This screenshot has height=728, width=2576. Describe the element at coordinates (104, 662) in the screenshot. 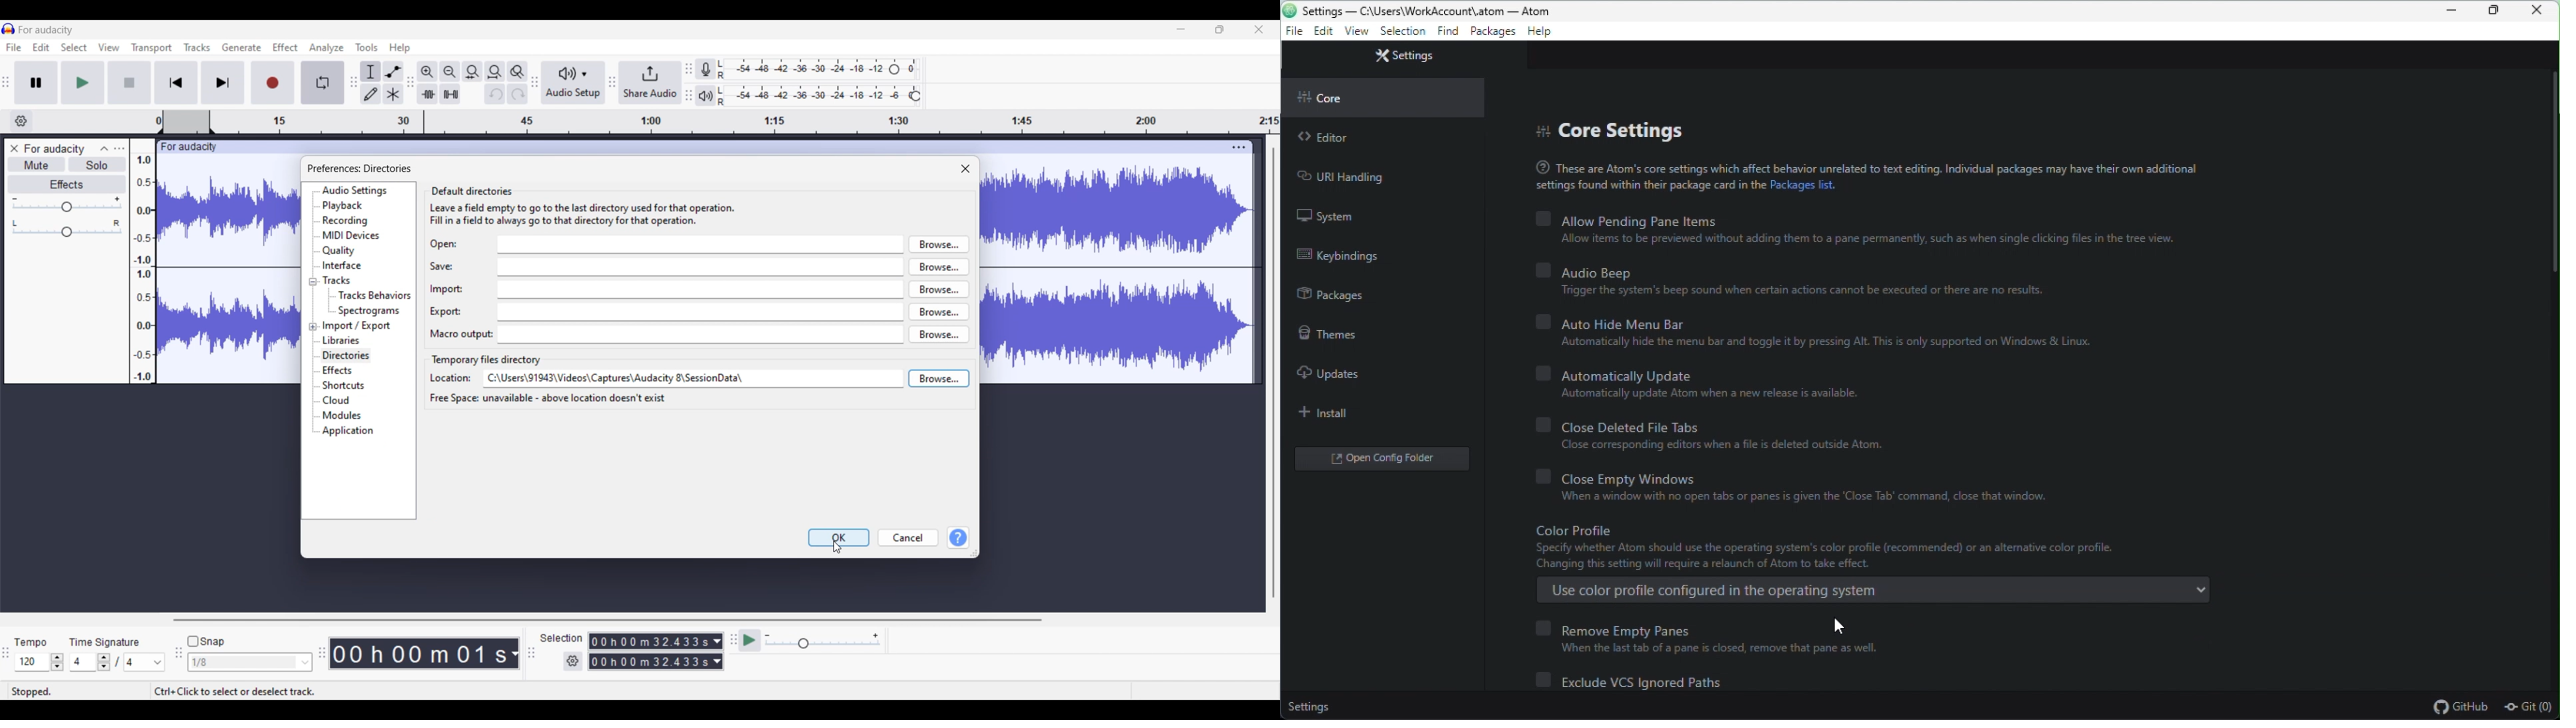

I see `Increase/Decrease number` at that location.